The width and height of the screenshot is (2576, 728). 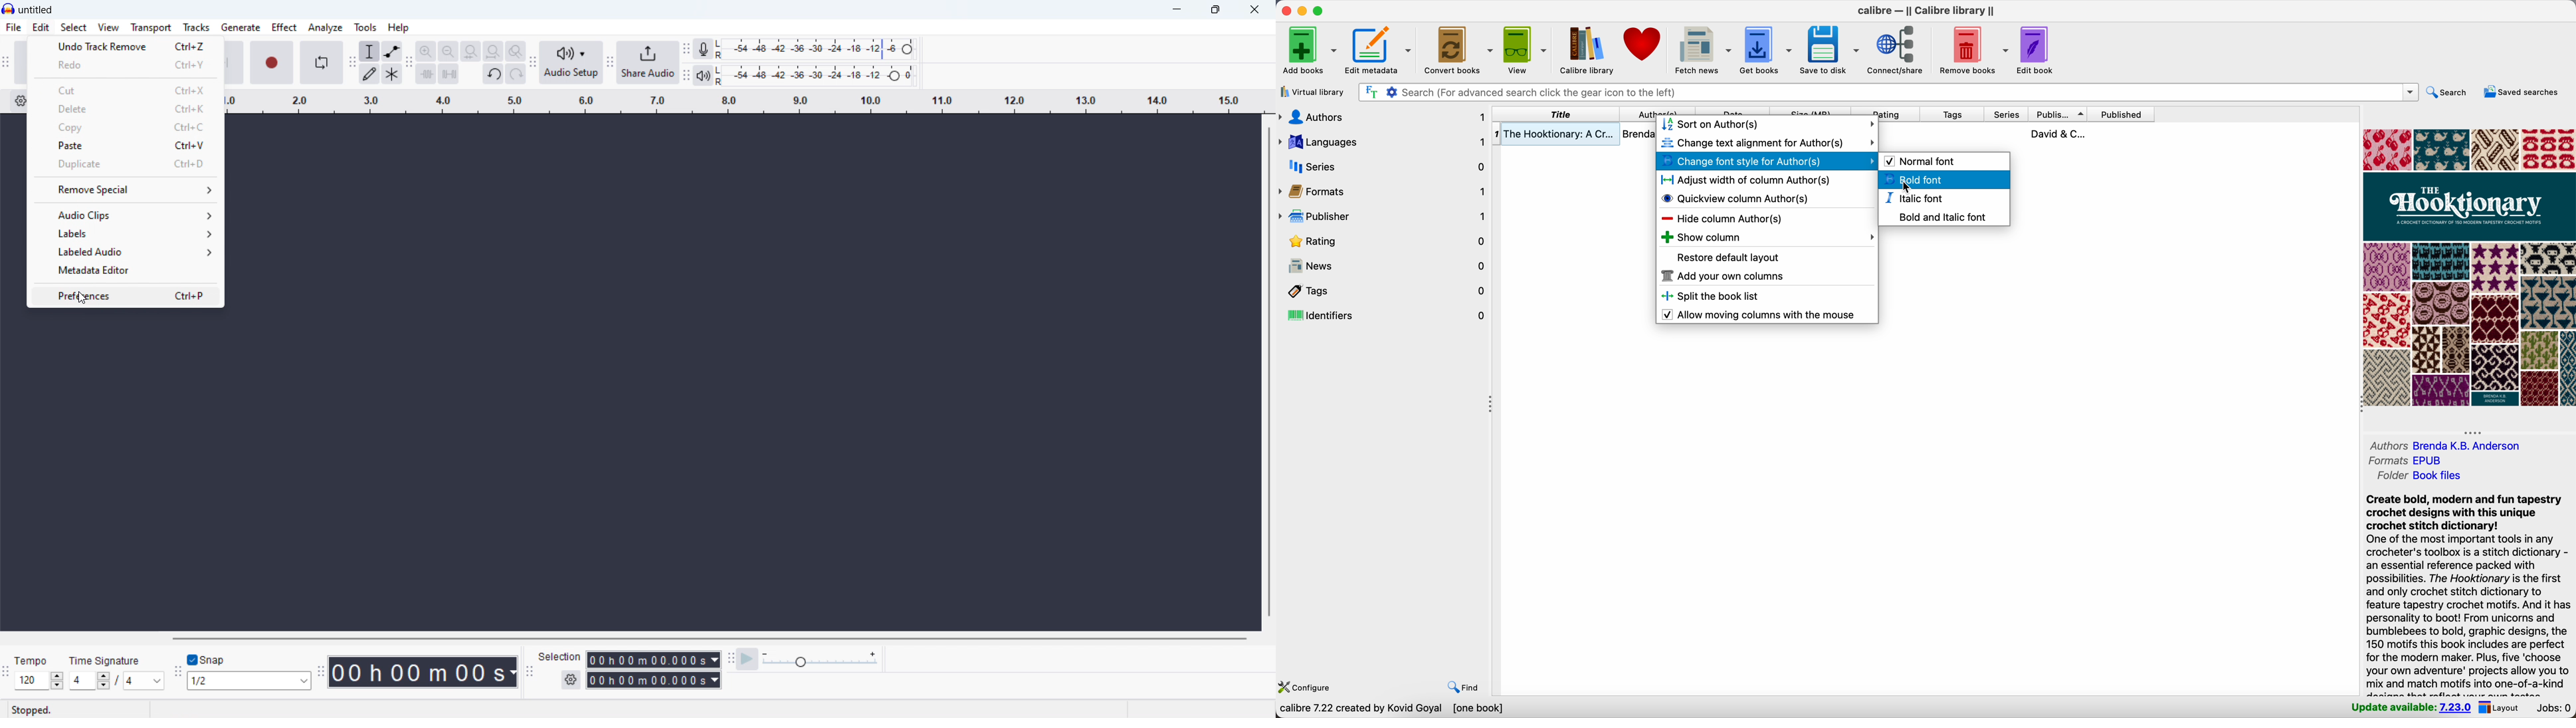 I want to click on bold and italic font, so click(x=1941, y=216).